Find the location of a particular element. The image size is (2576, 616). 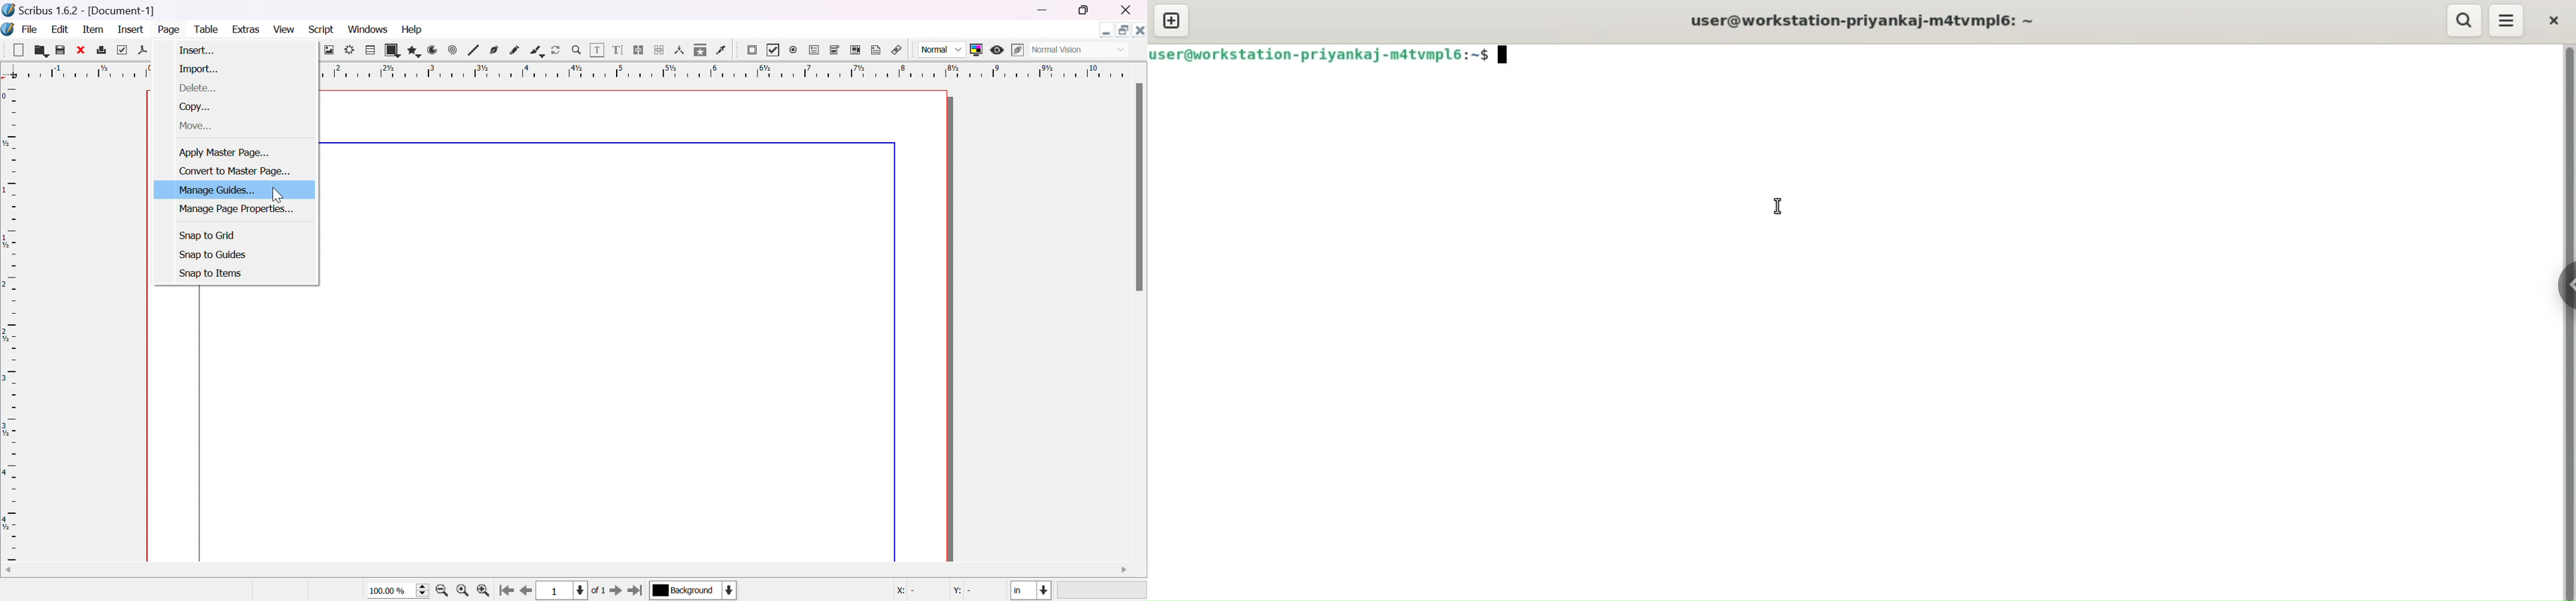

preflight verifier is located at coordinates (126, 49).